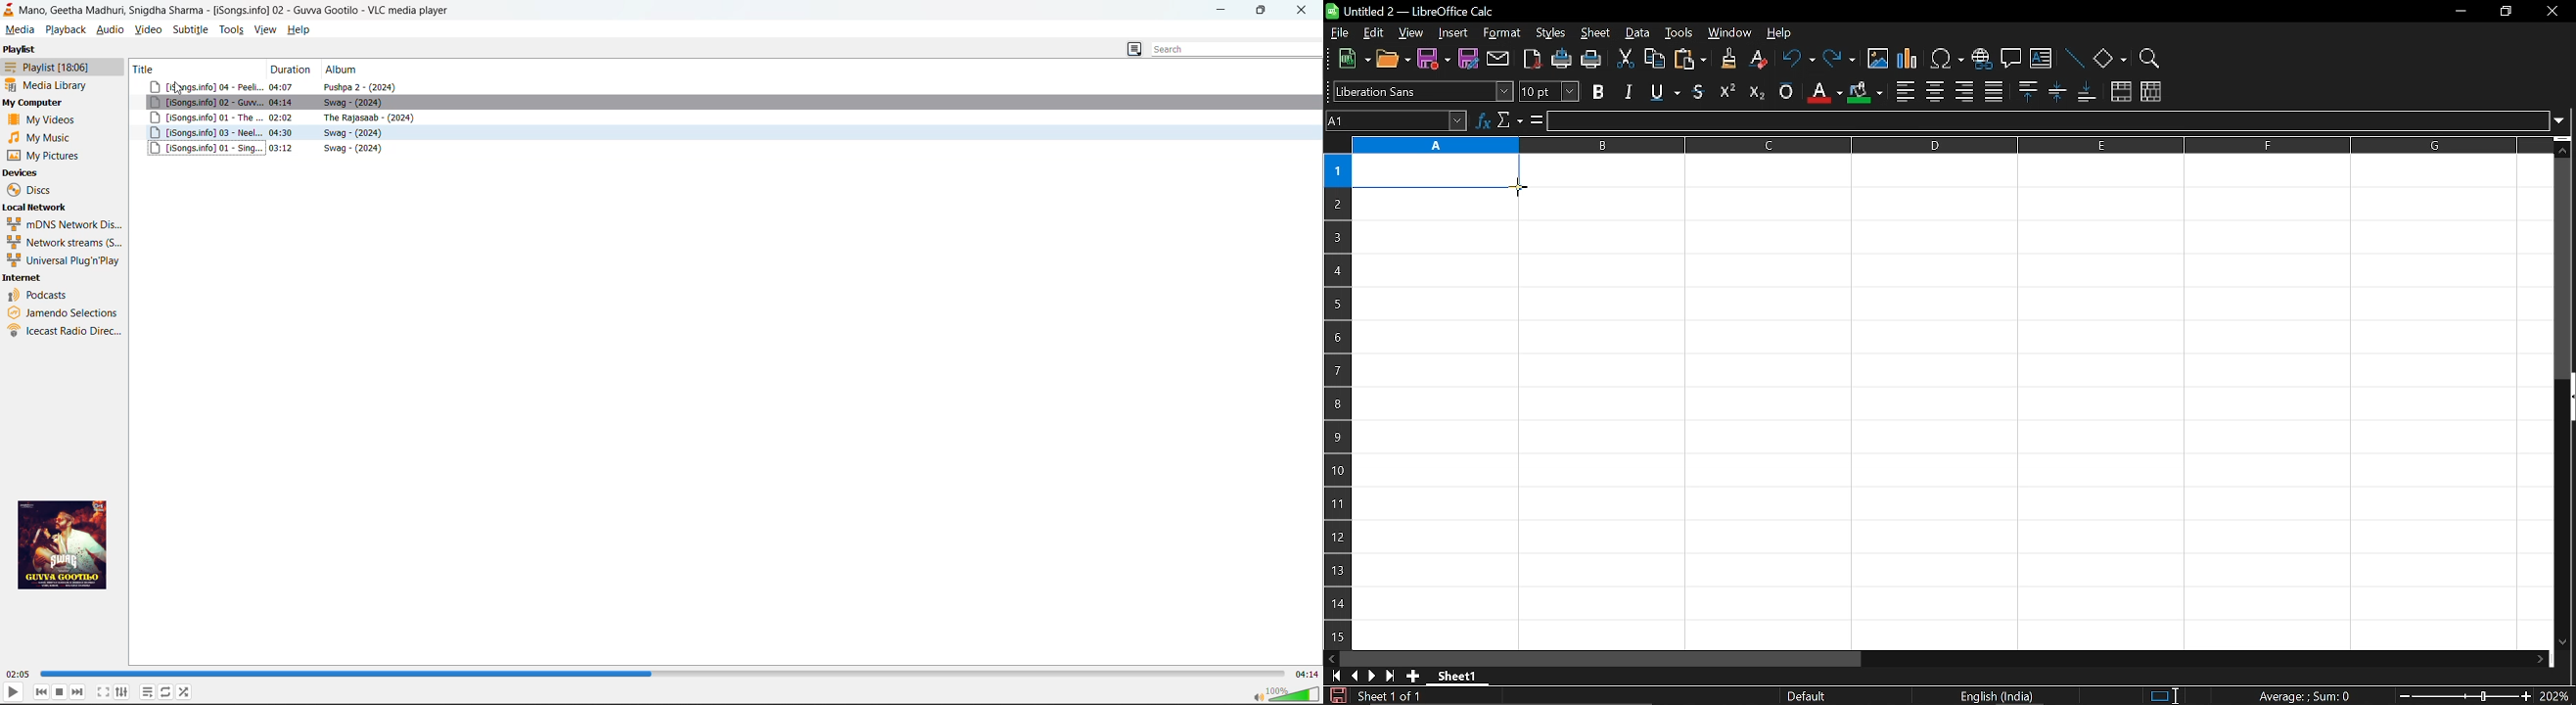 This screenshot has width=2576, height=728. Describe the element at coordinates (20, 49) in the screenshot. I see `playlist` at that location.